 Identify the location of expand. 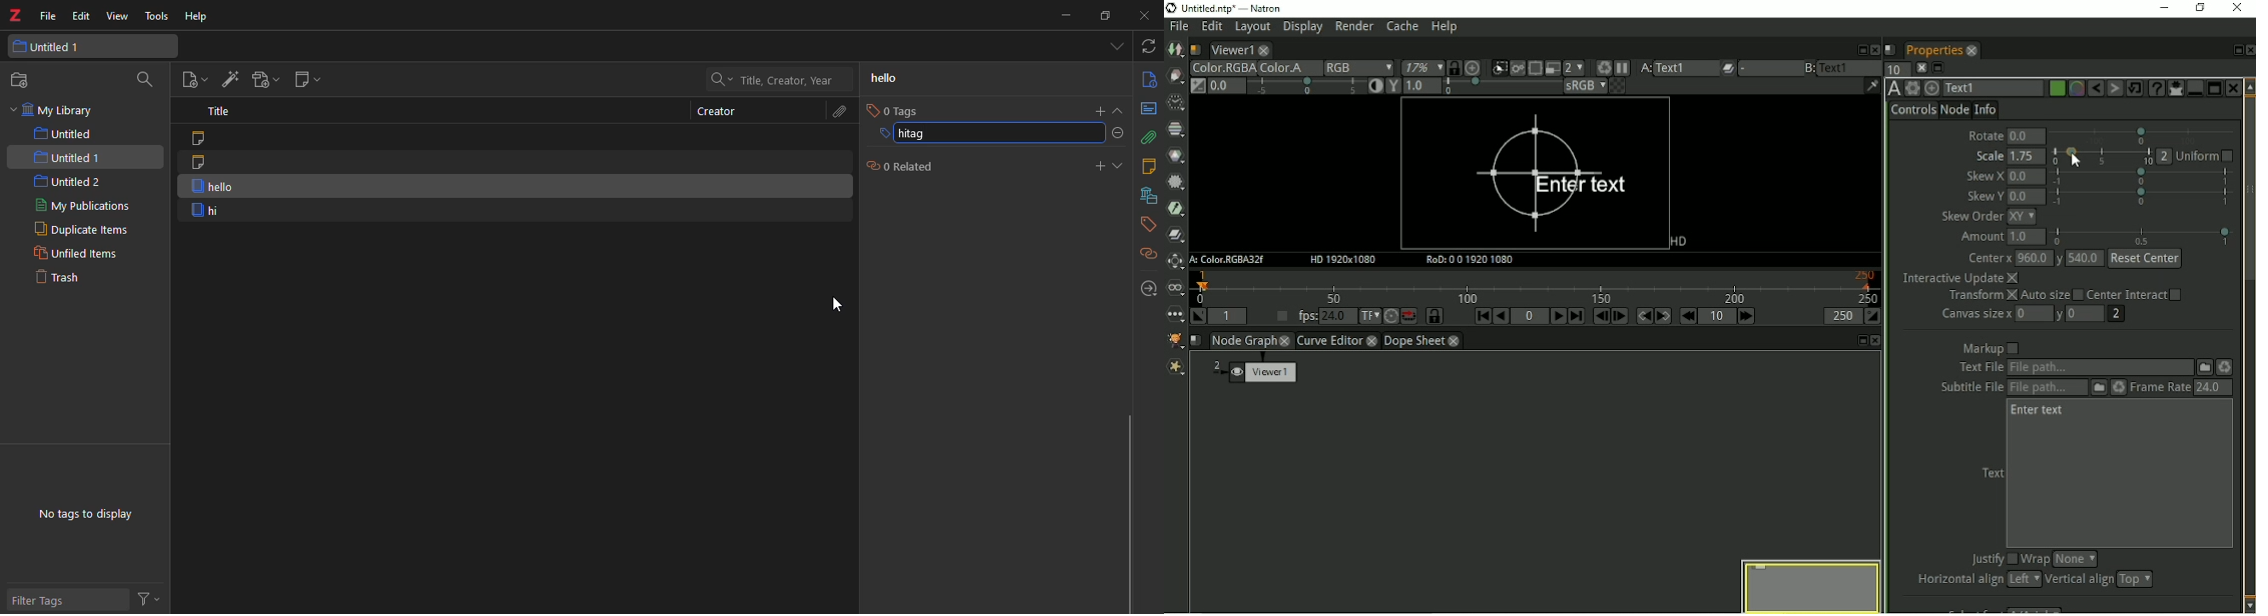
(1121, 165).